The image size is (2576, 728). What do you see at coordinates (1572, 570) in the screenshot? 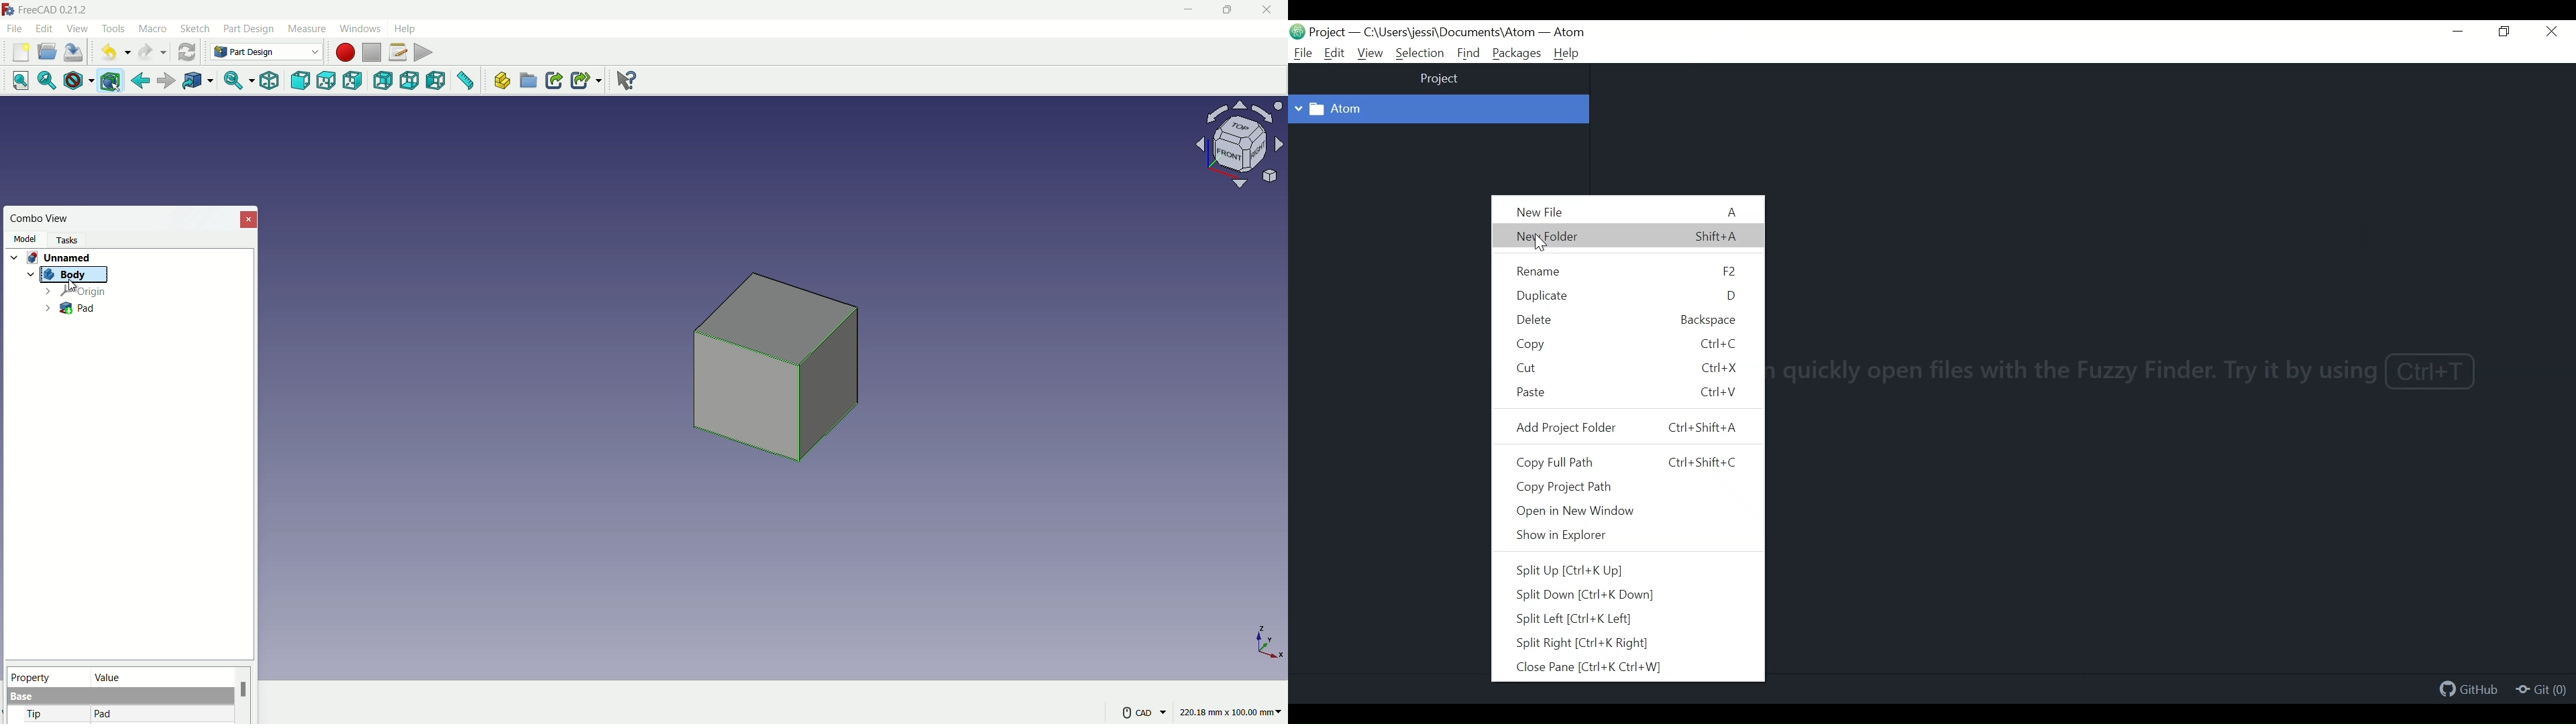
I see `Split Up` at bounding box center [1572, 570].